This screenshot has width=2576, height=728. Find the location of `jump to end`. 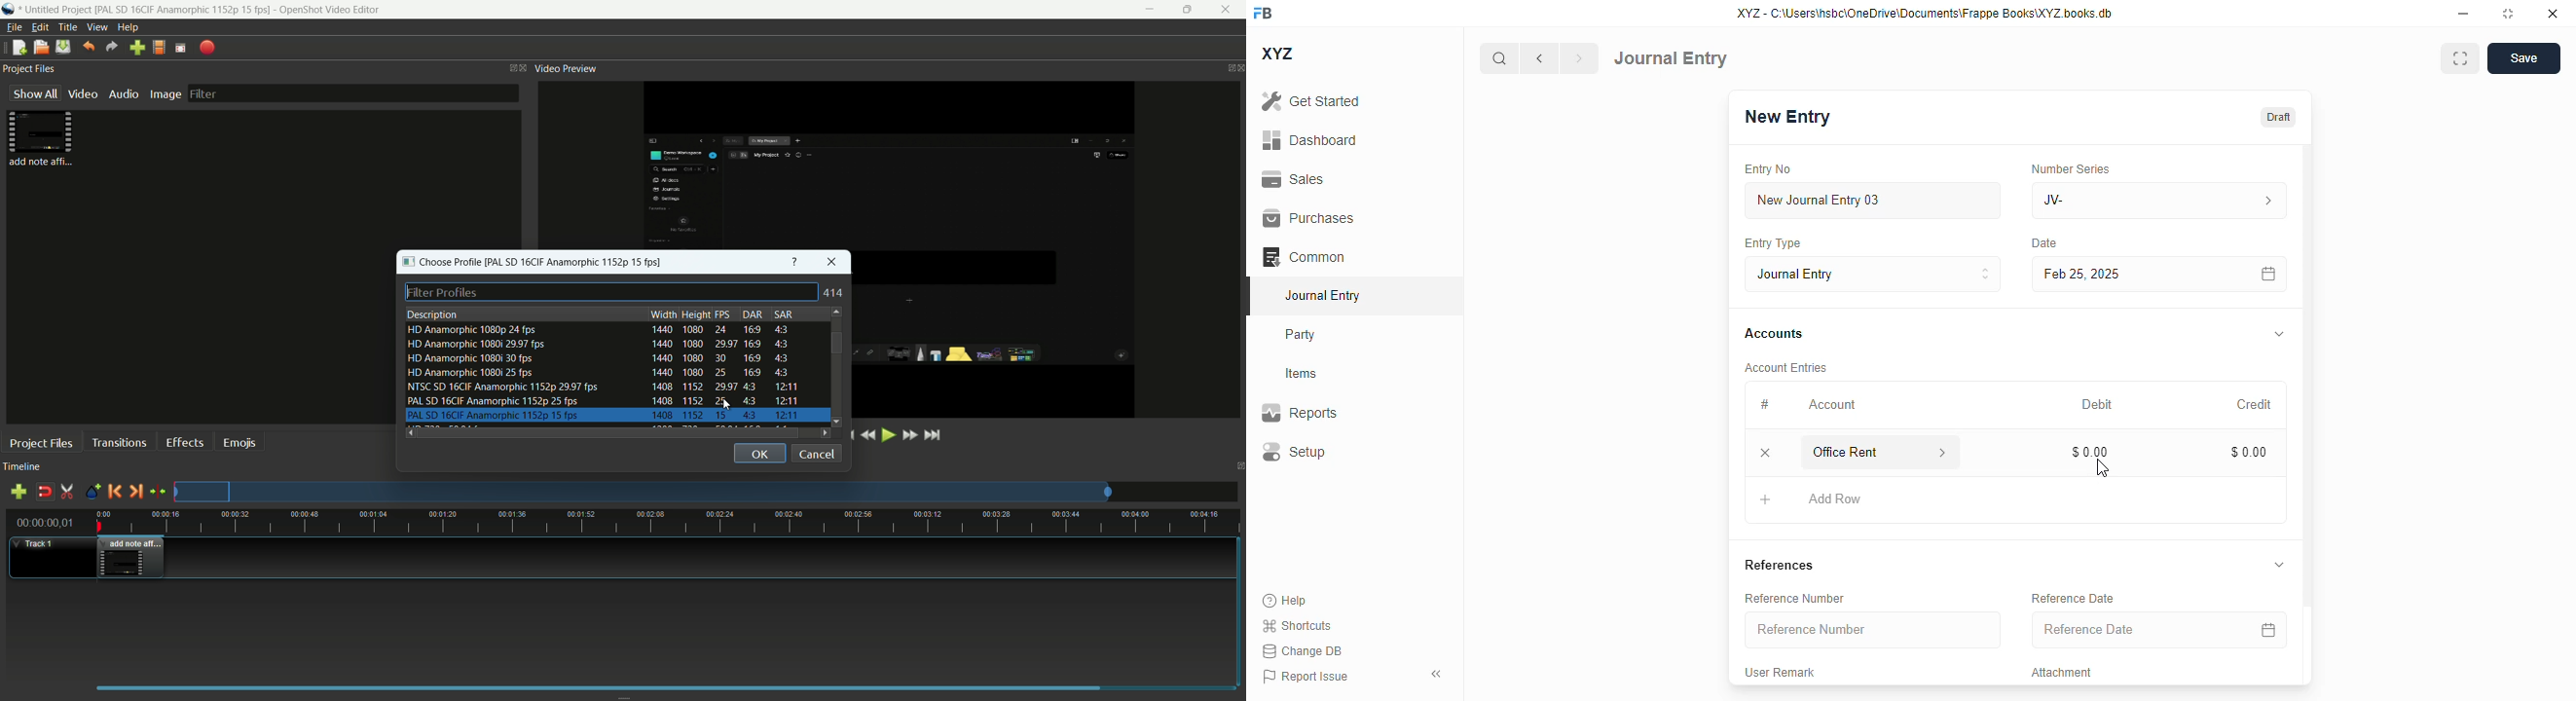

jump to end is located at coordinates (932, 435).